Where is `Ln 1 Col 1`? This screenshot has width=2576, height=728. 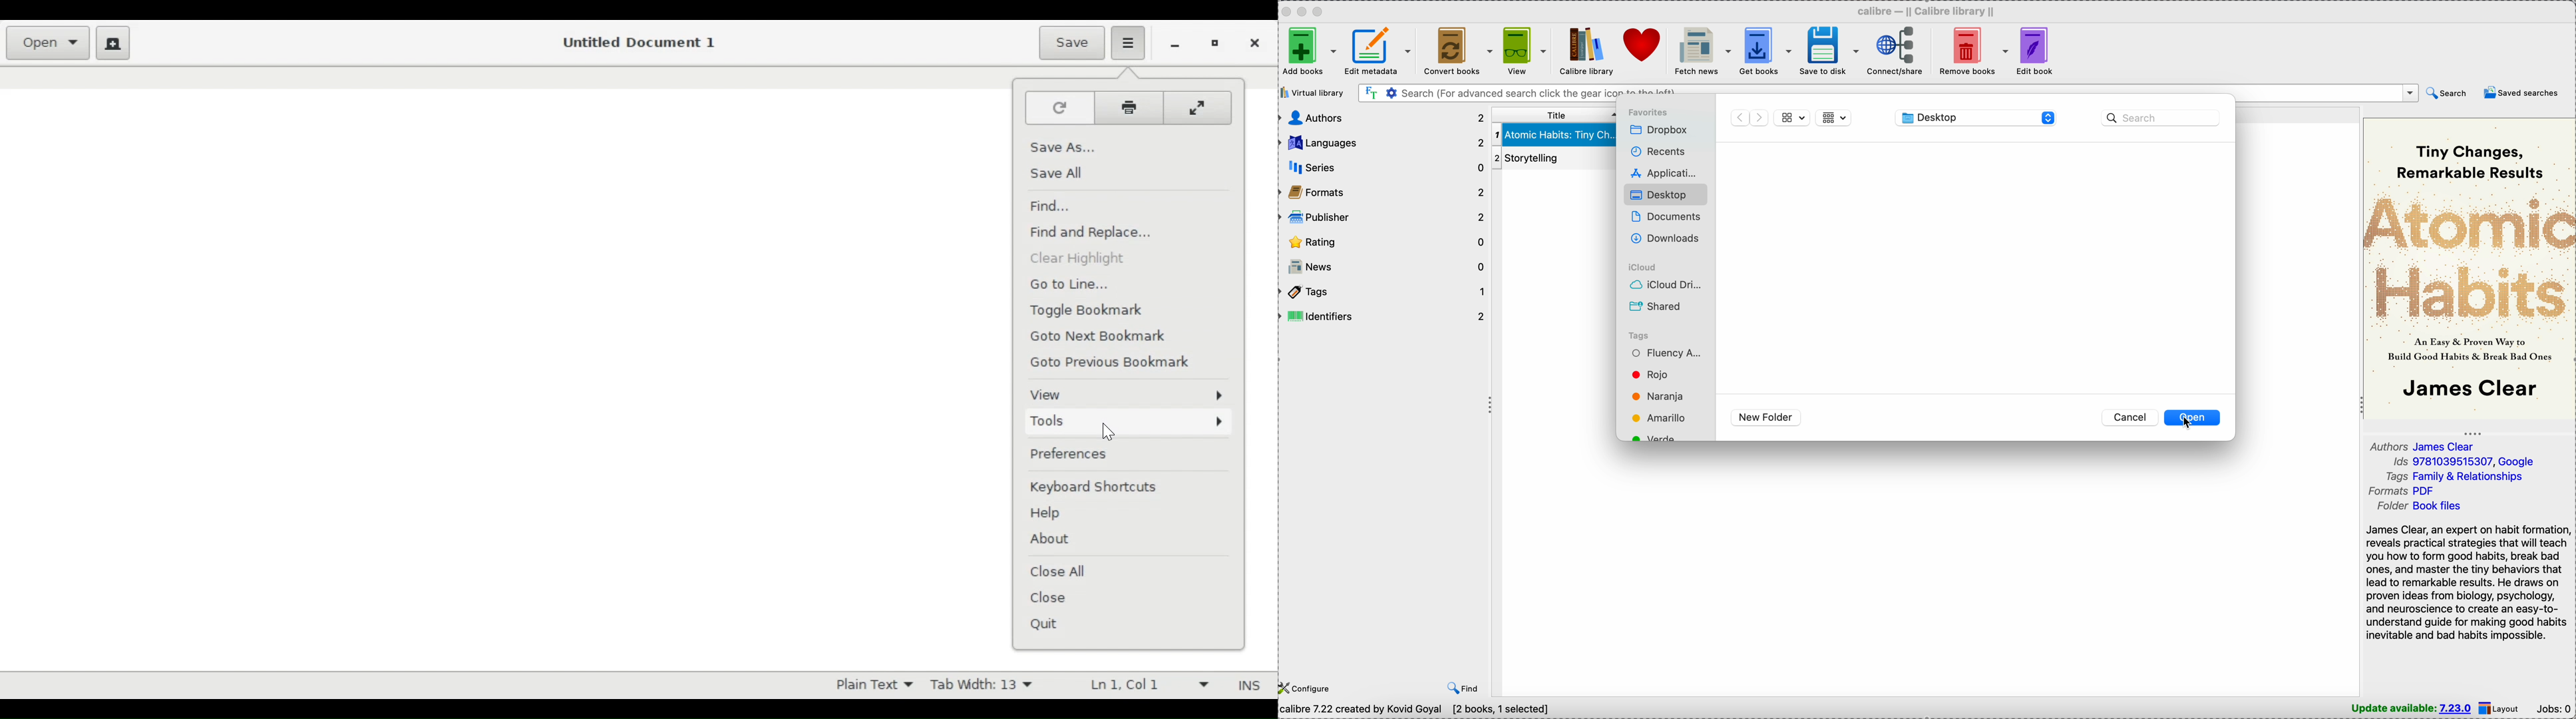
Ln 1 Col 1 is located at coordinates (1141, 684).